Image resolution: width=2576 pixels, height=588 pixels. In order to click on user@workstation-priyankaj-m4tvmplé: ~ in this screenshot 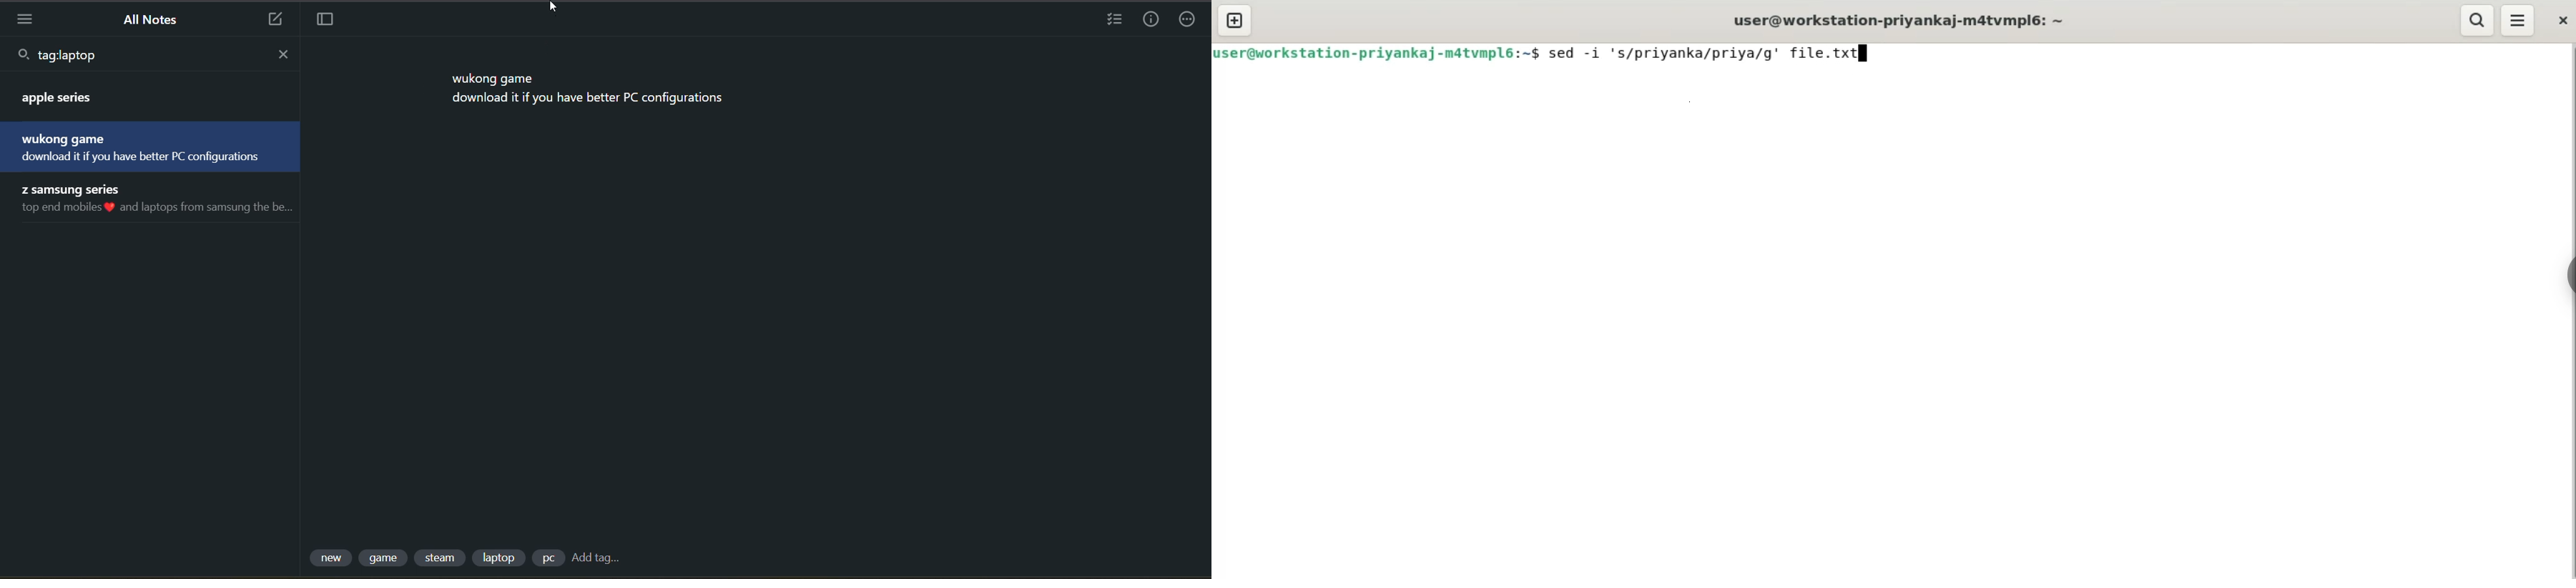, I will do `click(1902, 21)`.